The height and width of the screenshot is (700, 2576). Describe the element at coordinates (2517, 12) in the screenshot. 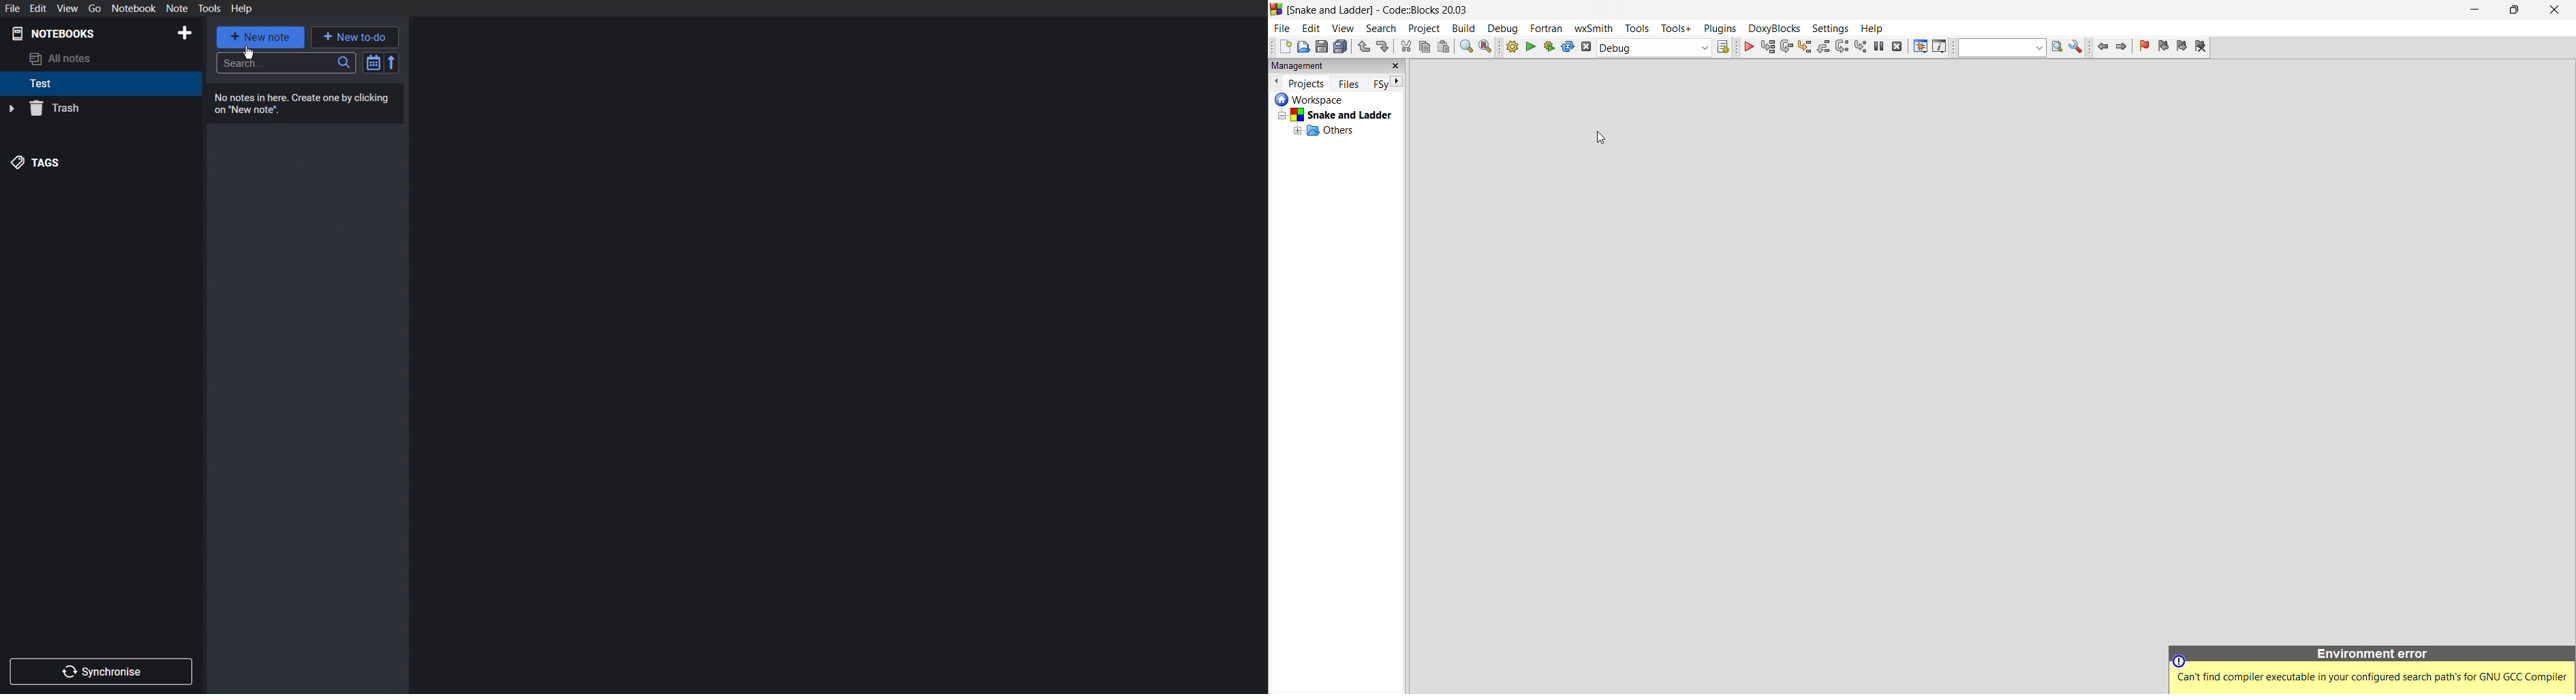

I see `maximize` at that location.